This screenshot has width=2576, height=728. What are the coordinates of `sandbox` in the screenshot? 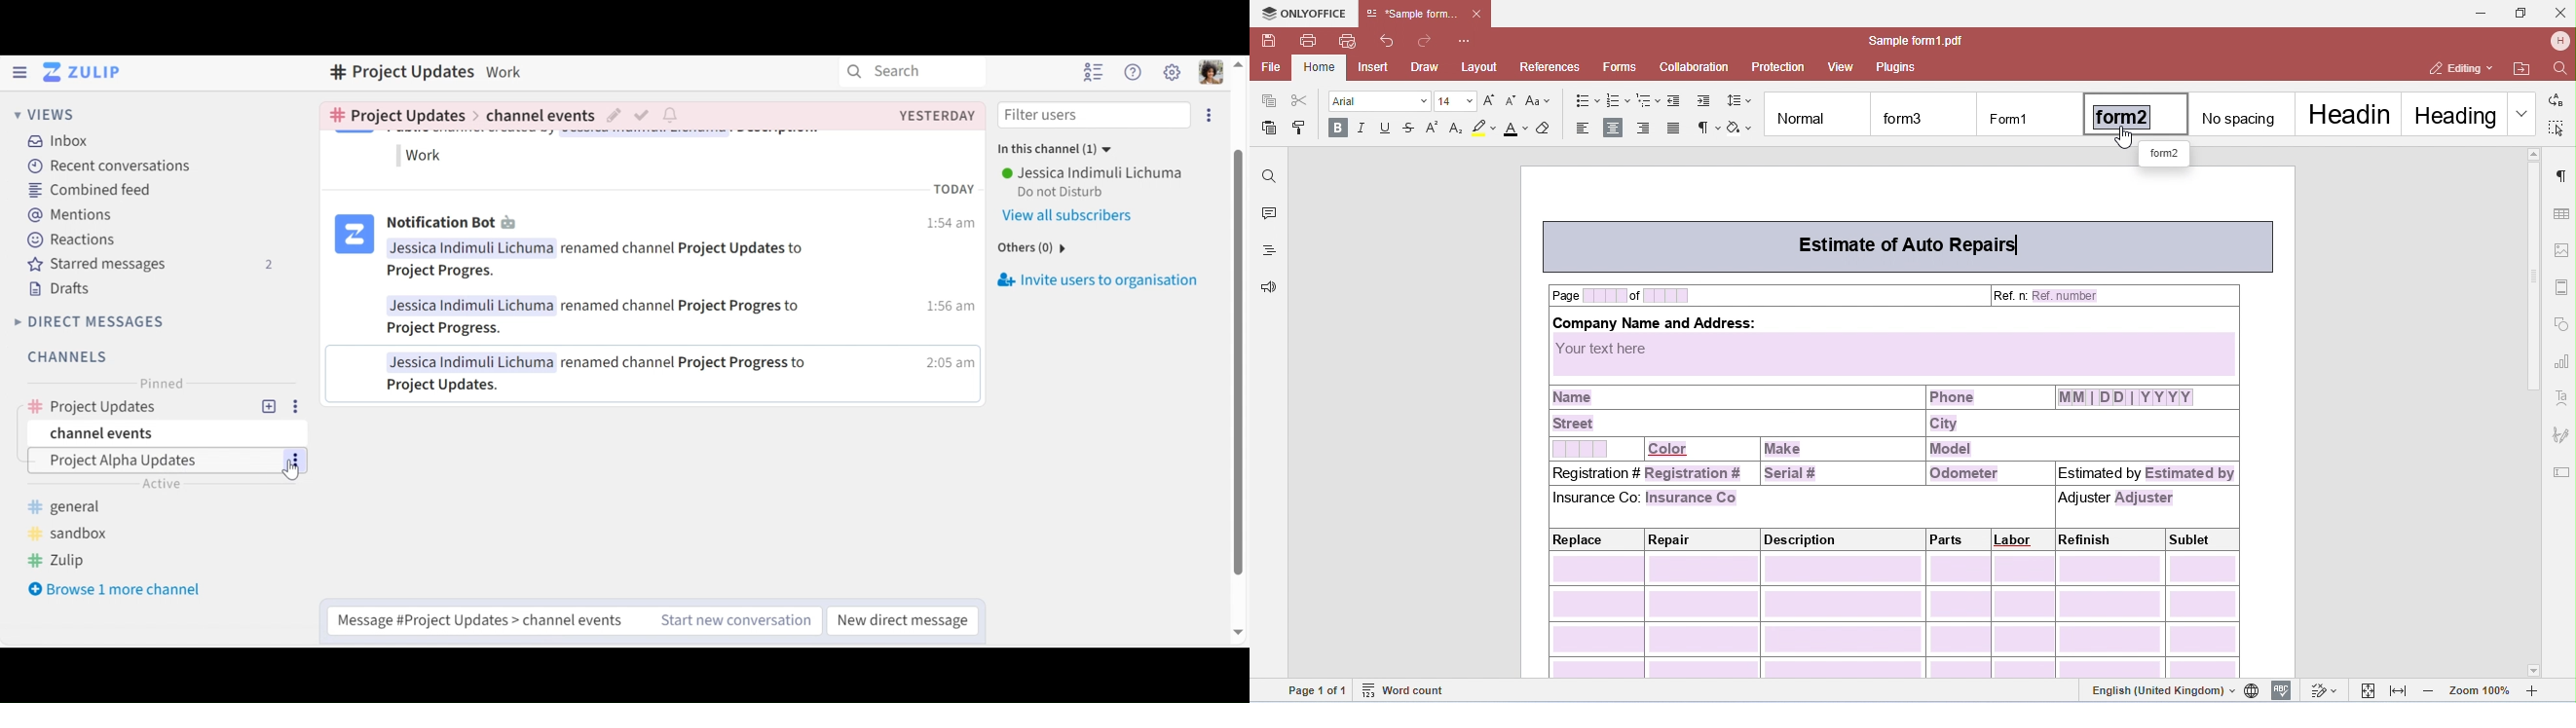 It's located at (70, 533).